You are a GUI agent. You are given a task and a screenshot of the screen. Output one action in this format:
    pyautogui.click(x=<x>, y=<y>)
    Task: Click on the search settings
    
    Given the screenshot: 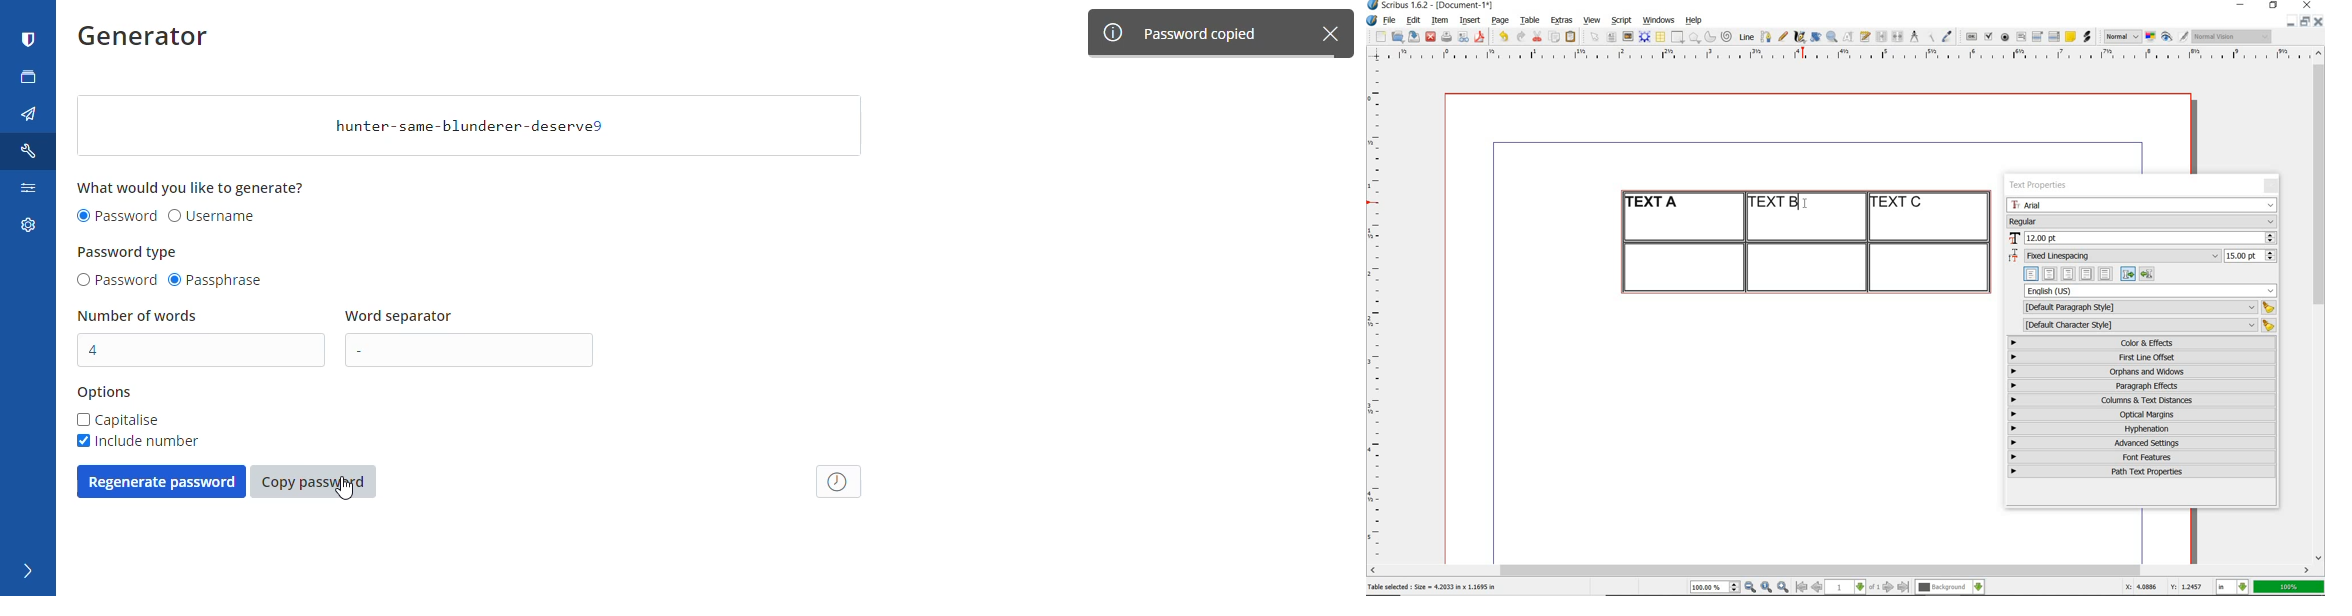 What is the action you would take?
    pyautogui.click(x=27, y=192)
    